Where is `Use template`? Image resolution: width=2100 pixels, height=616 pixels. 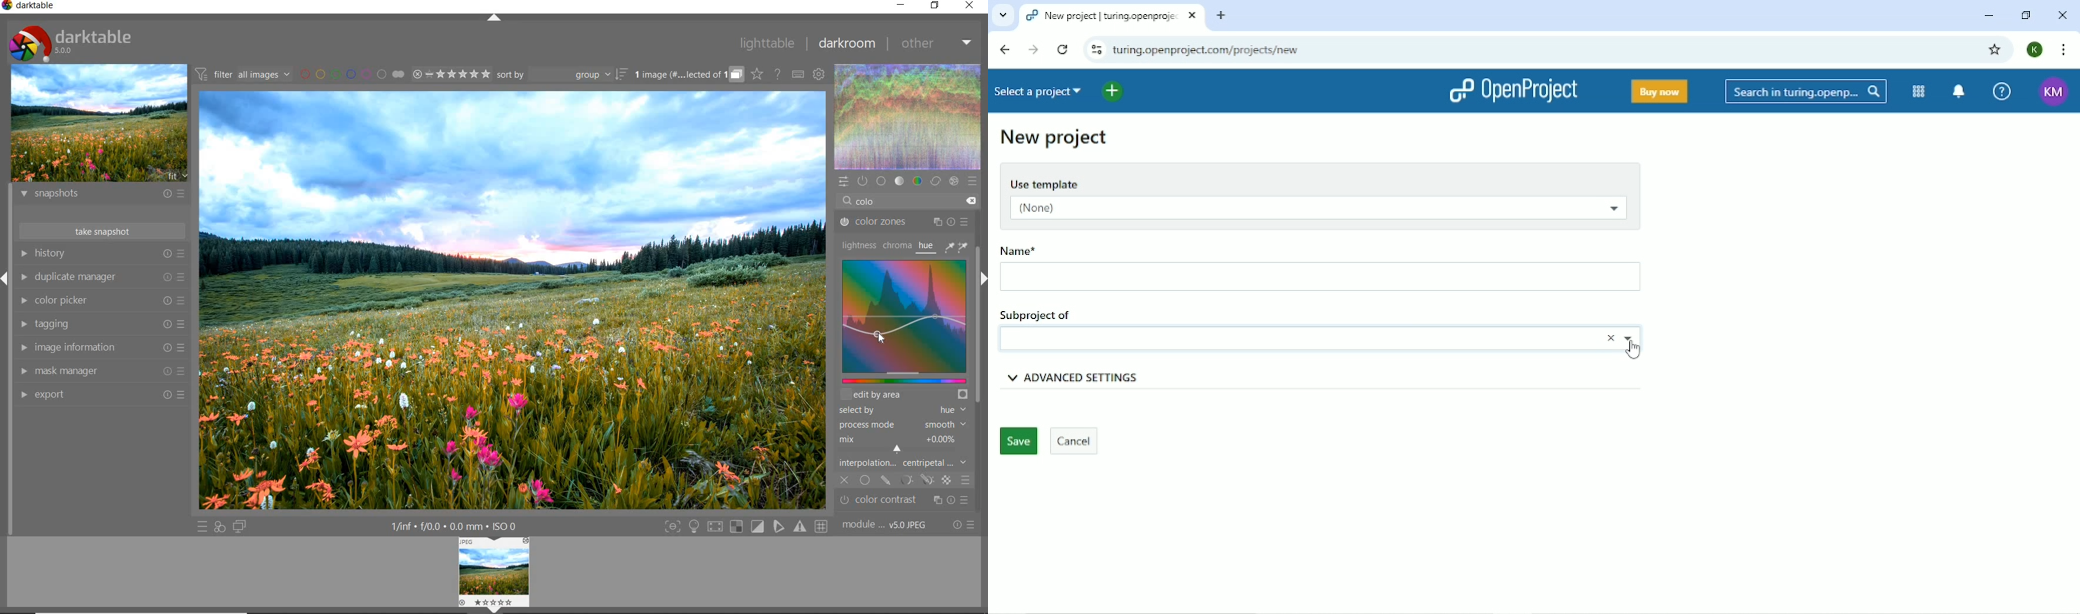
Use template is located at coordinates (1319, 181).